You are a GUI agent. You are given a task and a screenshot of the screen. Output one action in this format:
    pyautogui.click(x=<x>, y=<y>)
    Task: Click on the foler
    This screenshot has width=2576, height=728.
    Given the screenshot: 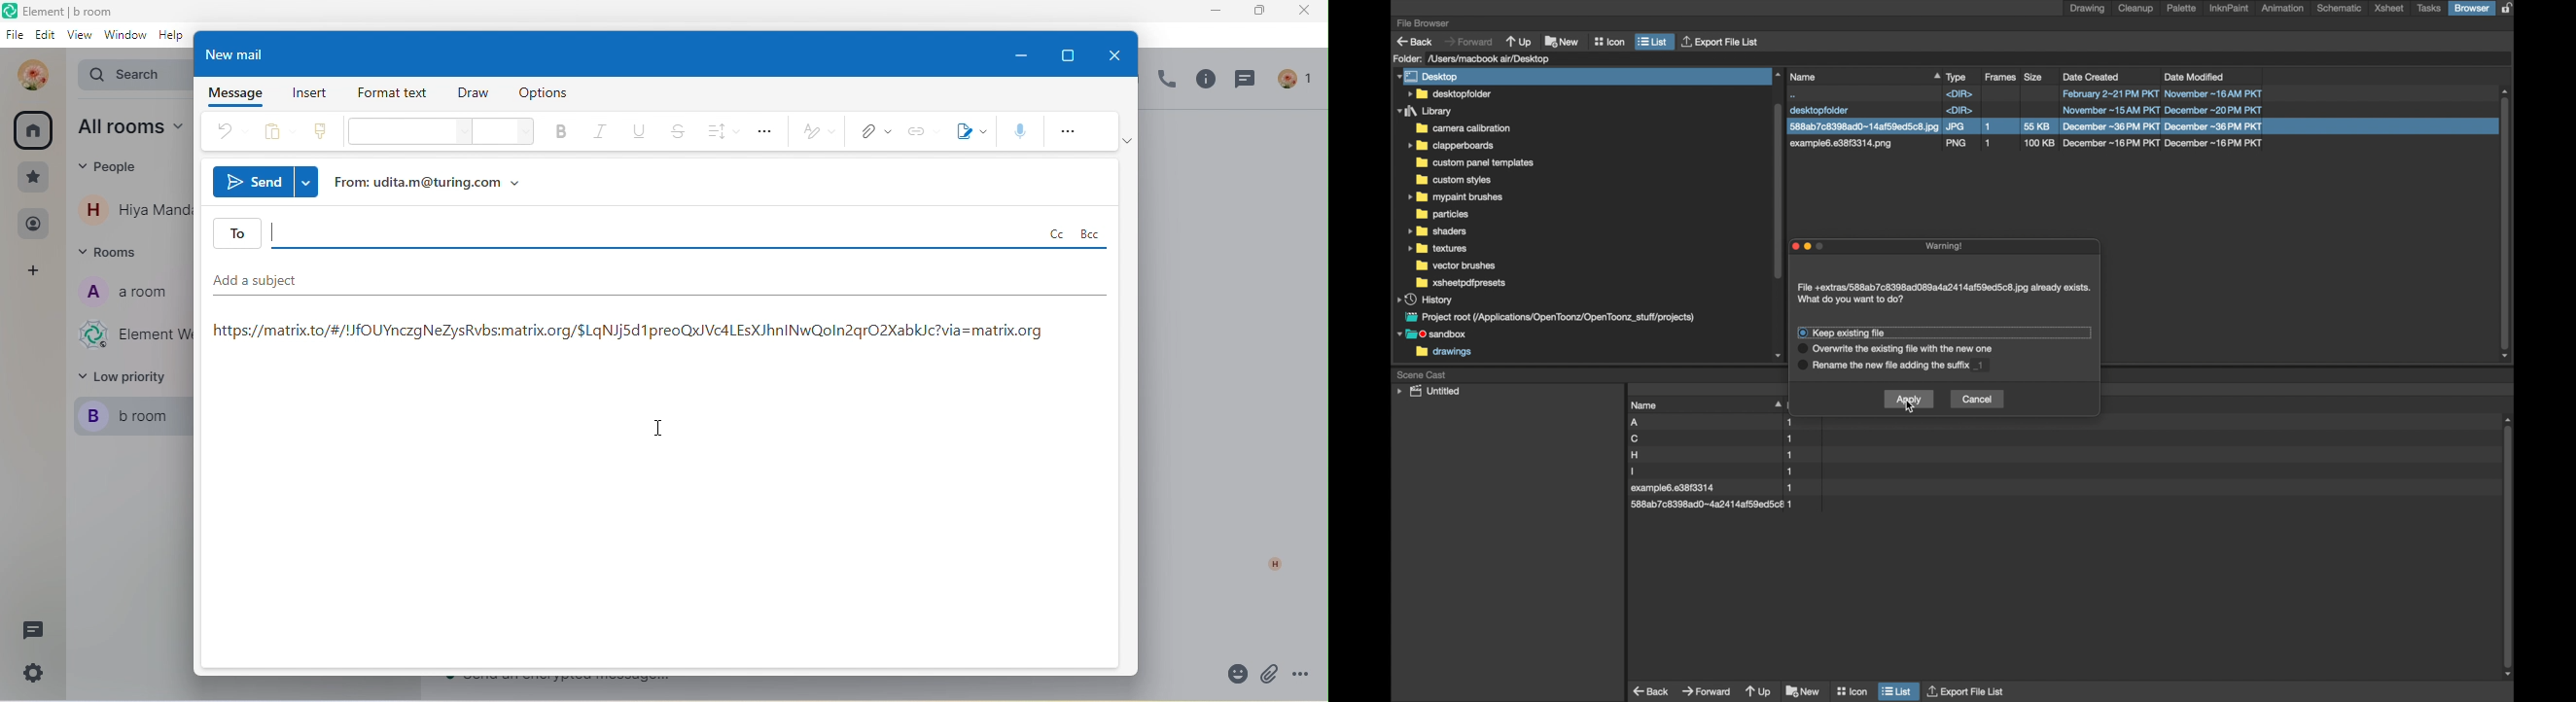 What is the action you would take?
    pyautogui.click(x=1461, y=283)
    